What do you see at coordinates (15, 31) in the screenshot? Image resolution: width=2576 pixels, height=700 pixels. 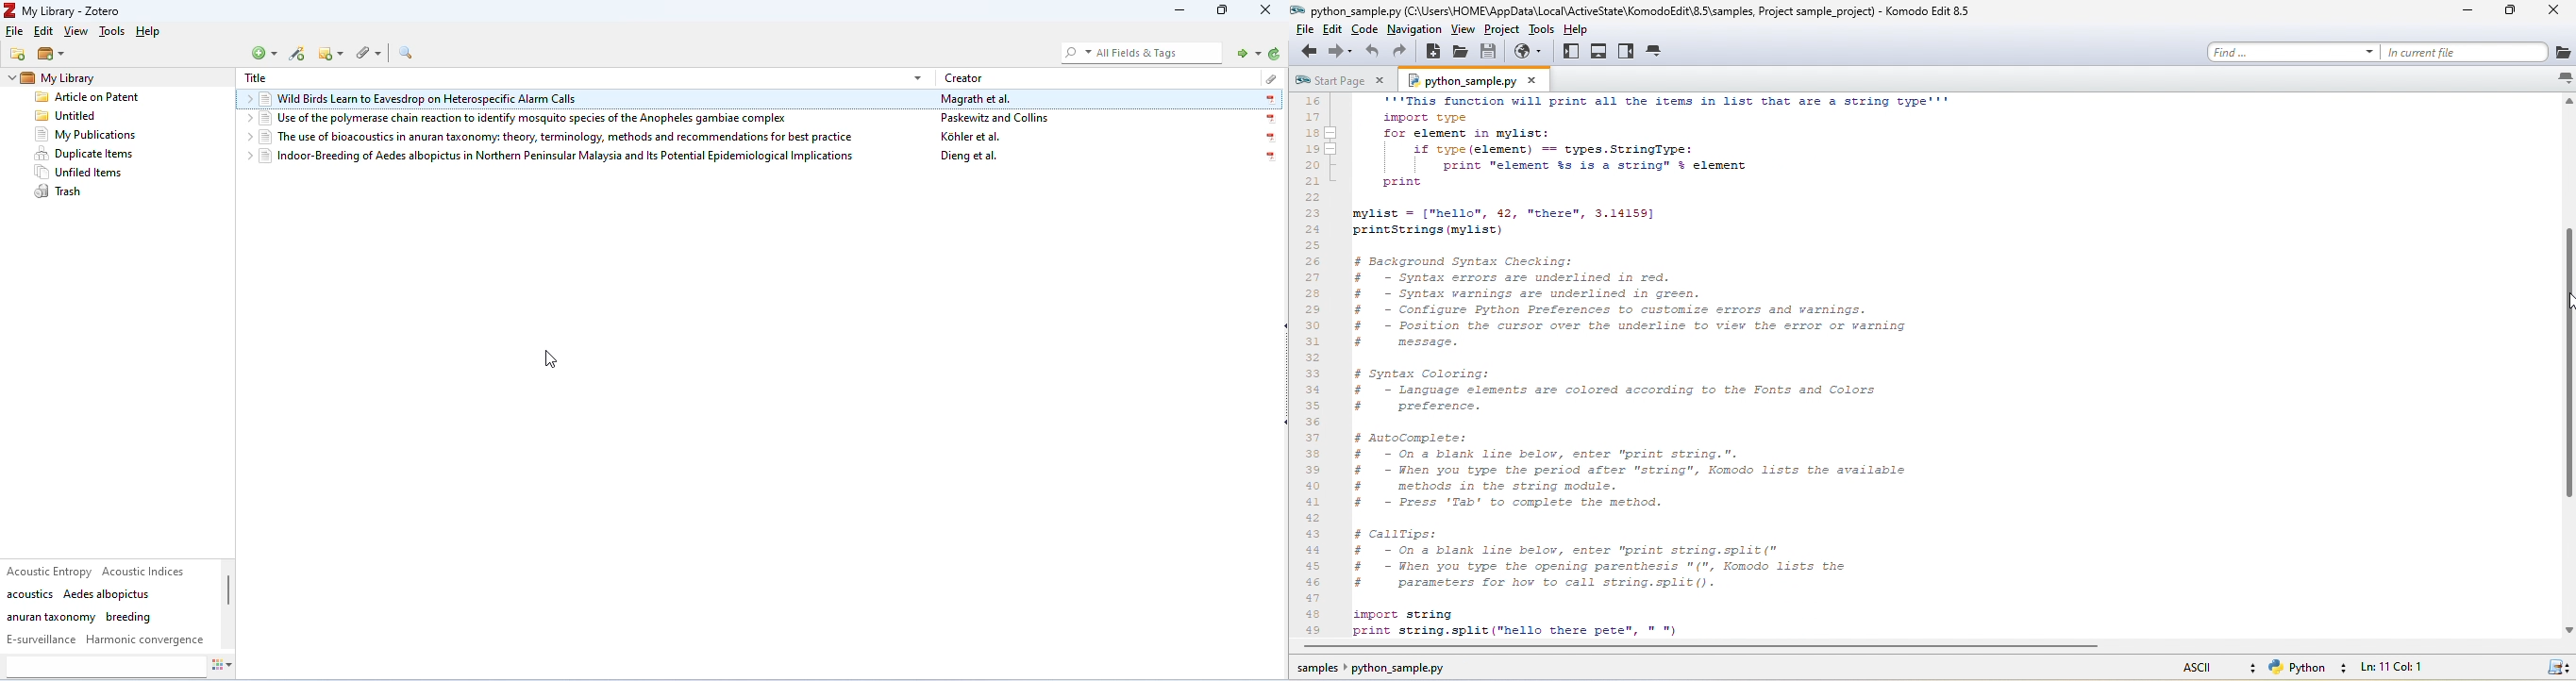 I see `file` at bounding box center [15, 31].